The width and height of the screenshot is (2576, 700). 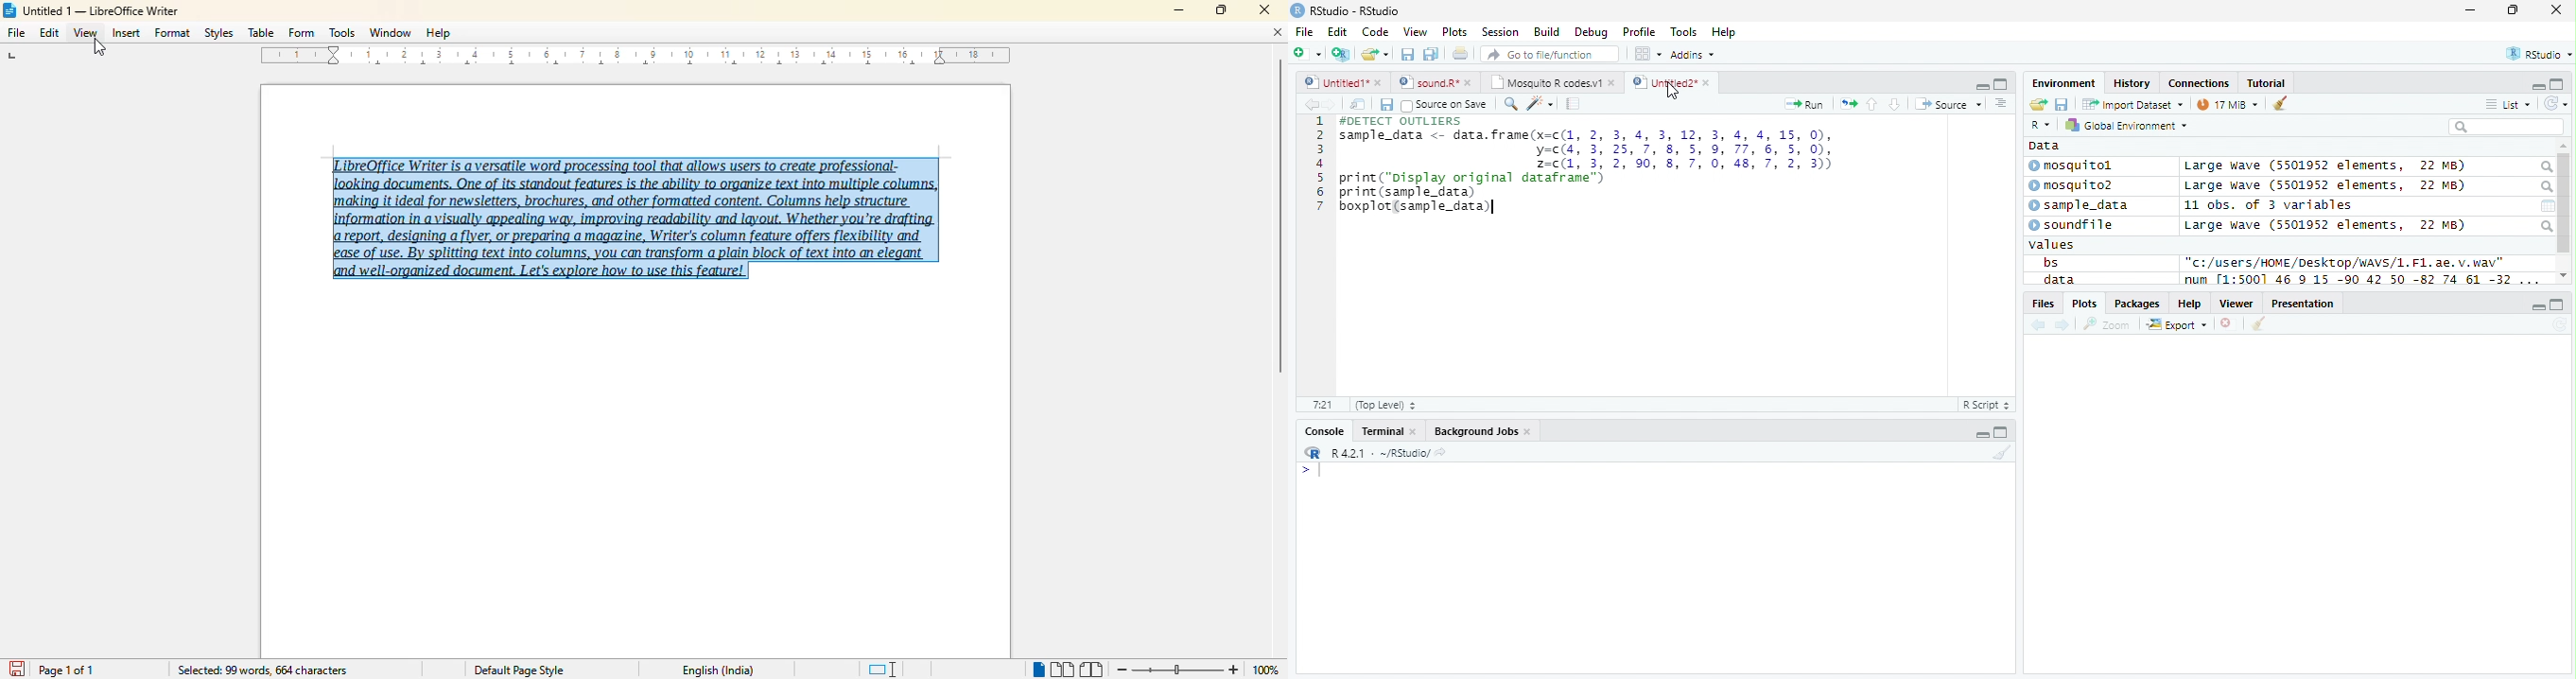 What do you see at coordinates (2190, 303) in the screenshot?
I see `Help` at bounding box center [2190, 303].